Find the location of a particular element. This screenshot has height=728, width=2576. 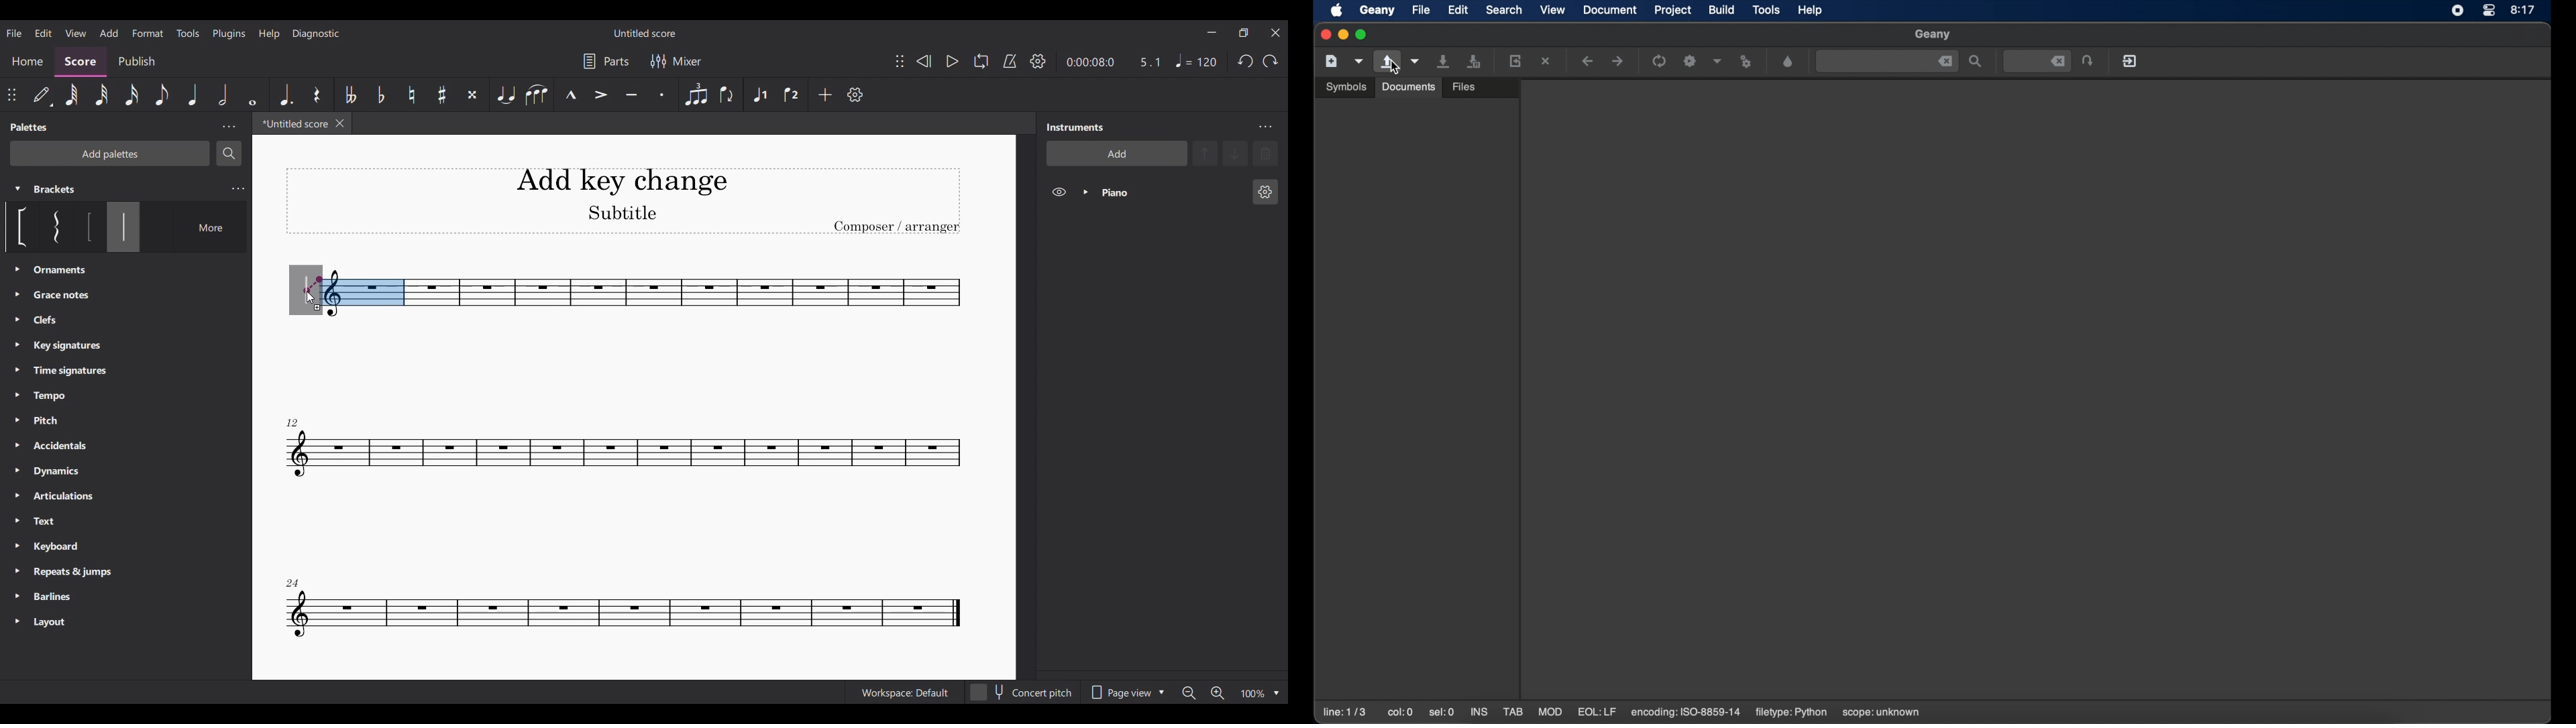

Add menu is located at coordinates (108, 33).